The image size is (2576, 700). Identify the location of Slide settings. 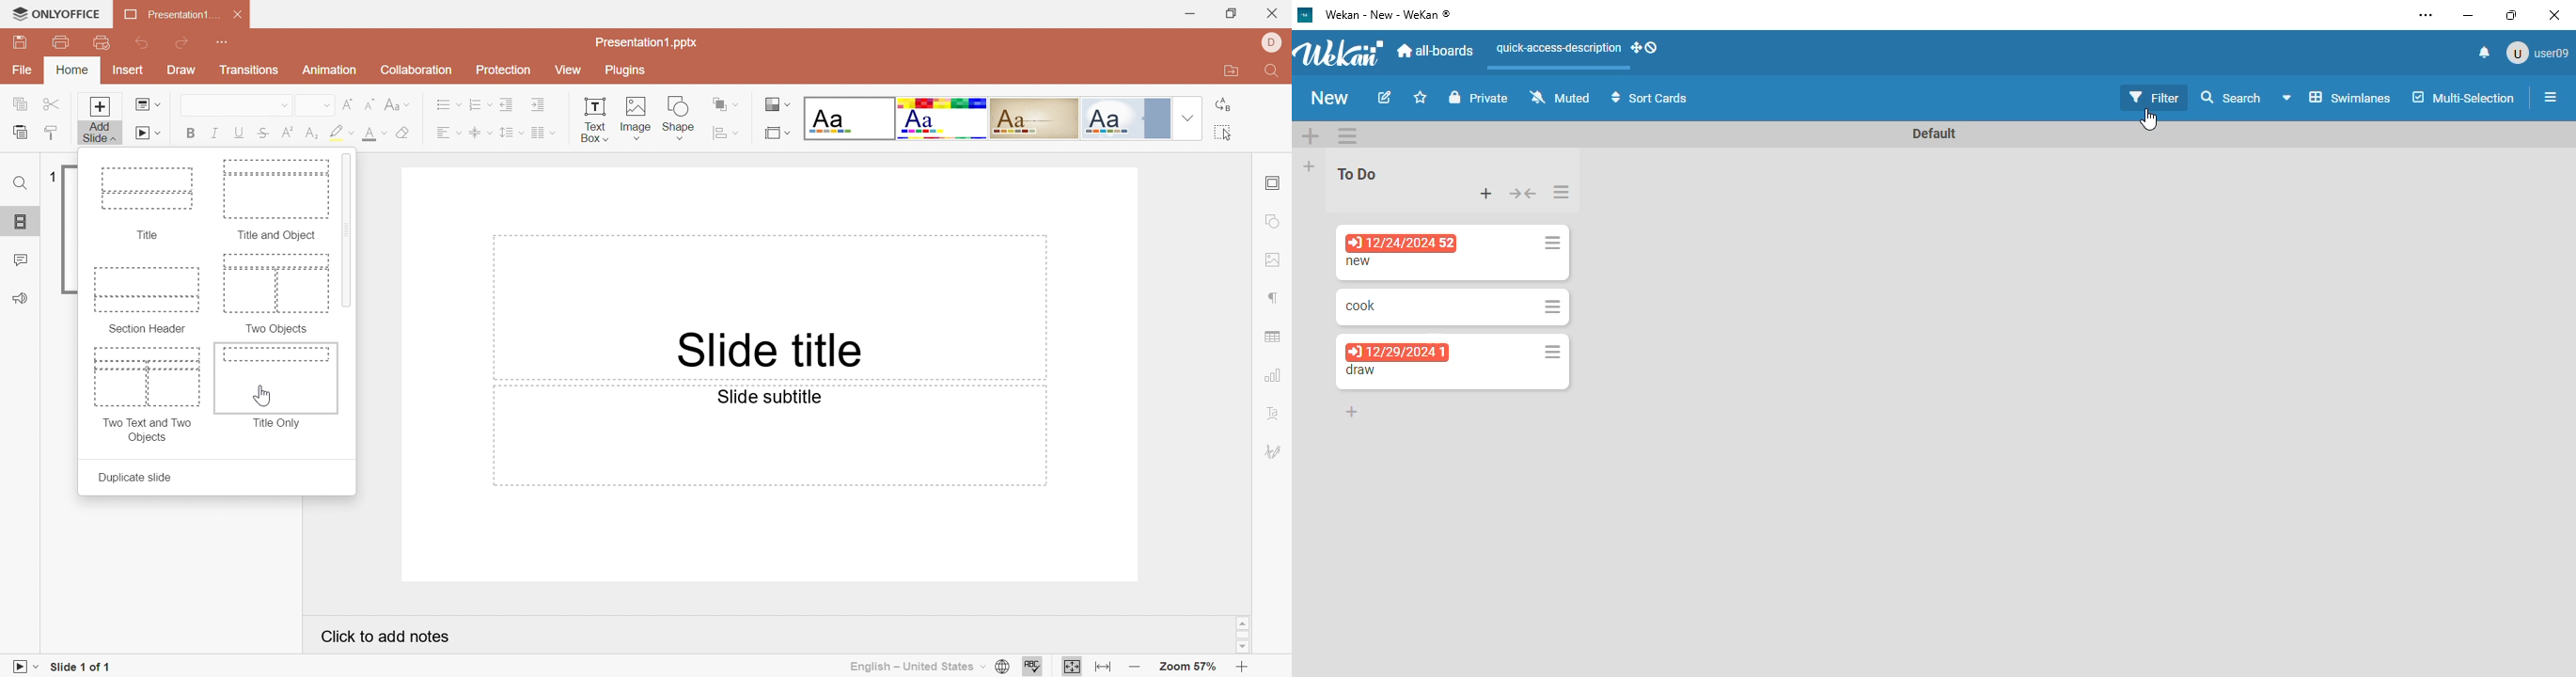
(1272, 182).